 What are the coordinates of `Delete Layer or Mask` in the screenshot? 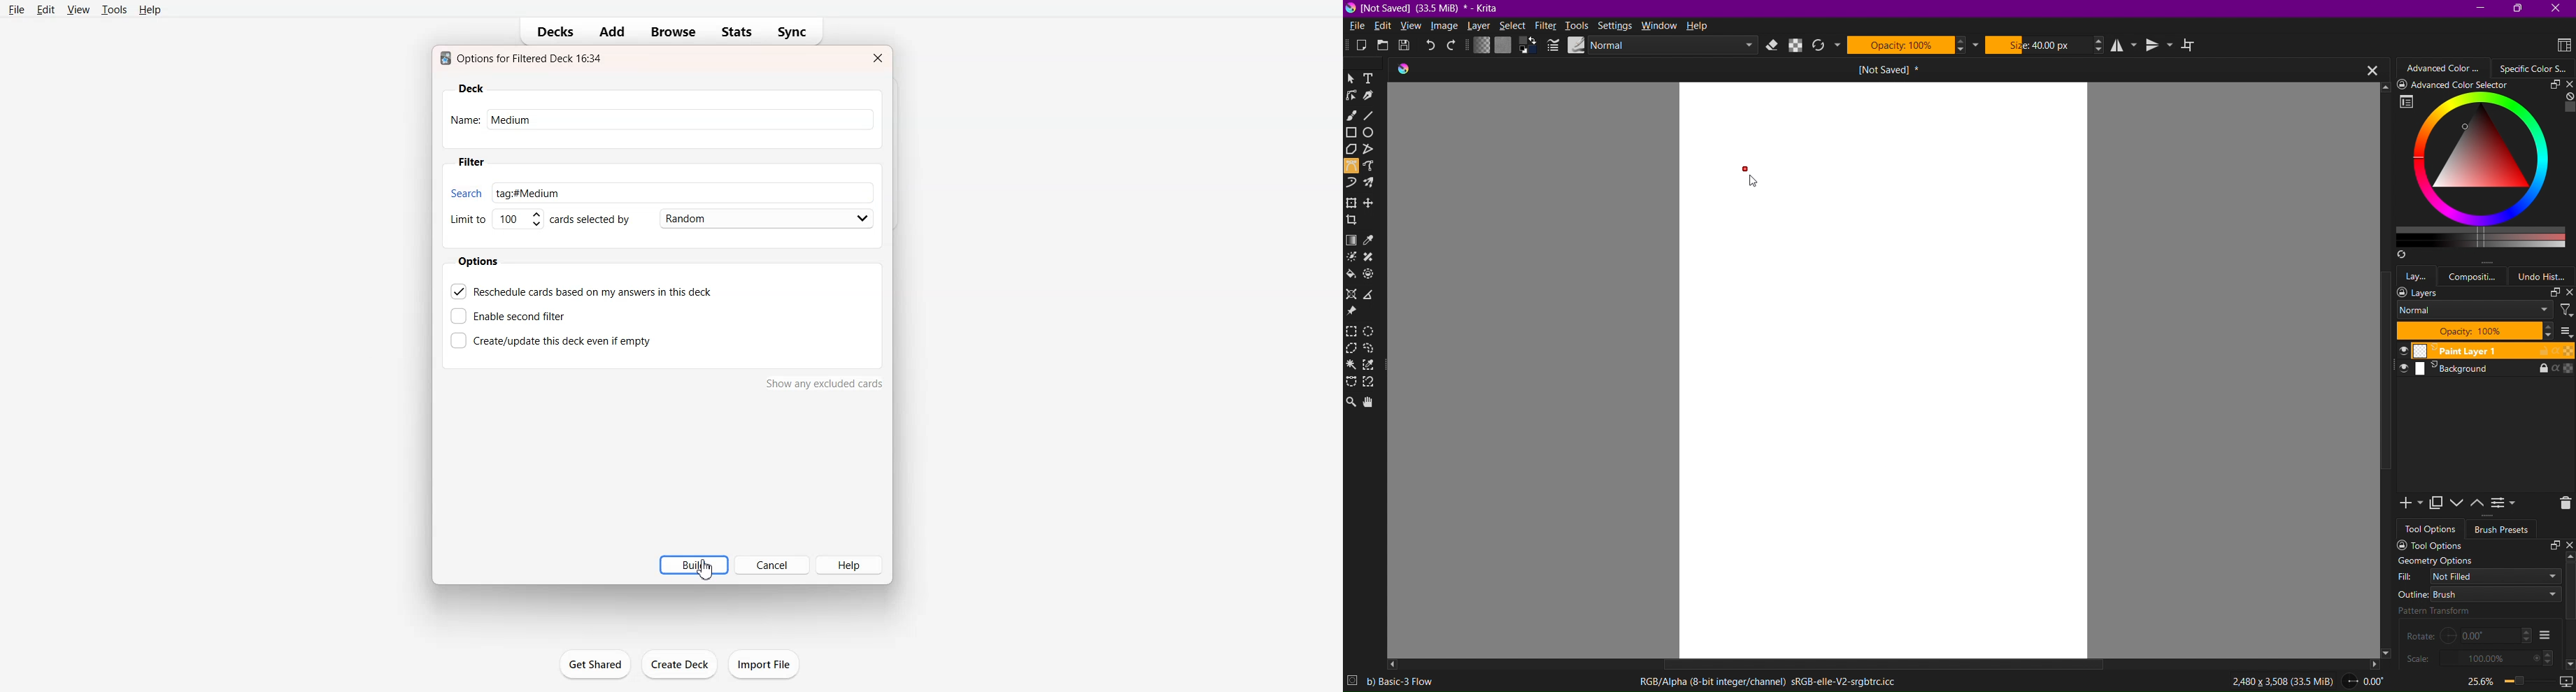 It's located at (2561, 504).